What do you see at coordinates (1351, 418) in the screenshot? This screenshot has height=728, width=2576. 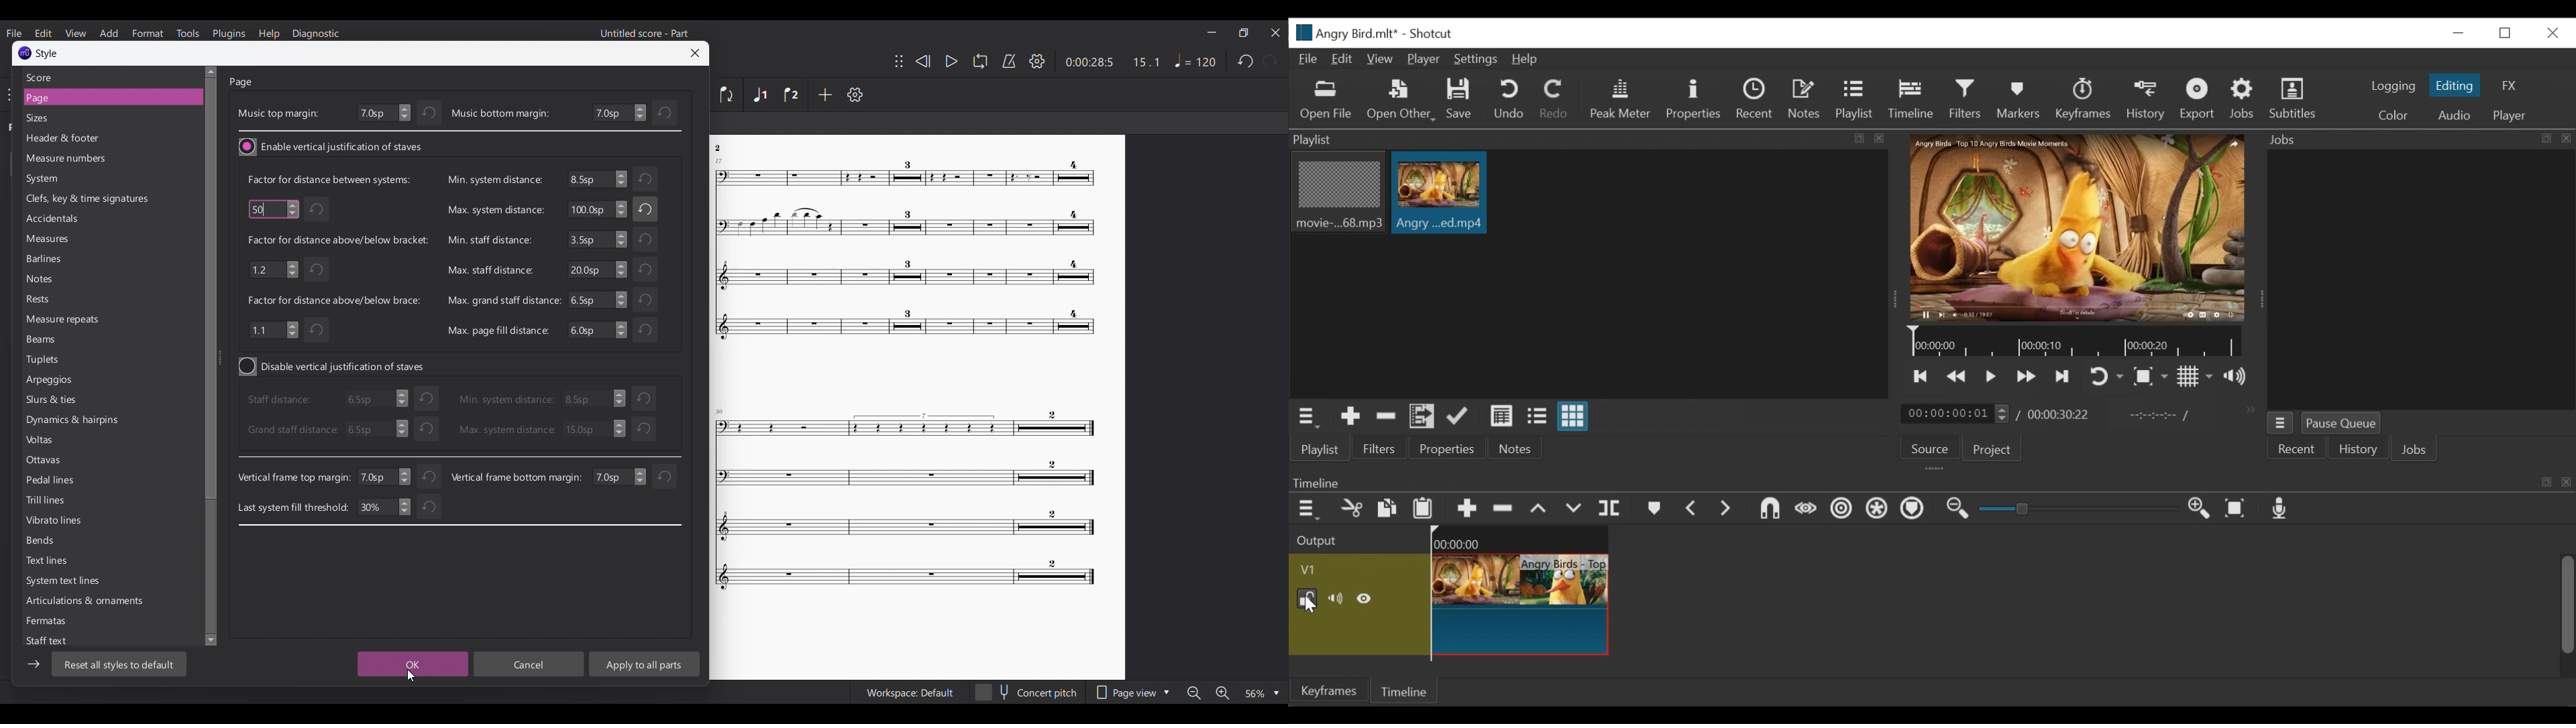 I see `Add the Source to the playlist` at bounding box center [1351, 418].